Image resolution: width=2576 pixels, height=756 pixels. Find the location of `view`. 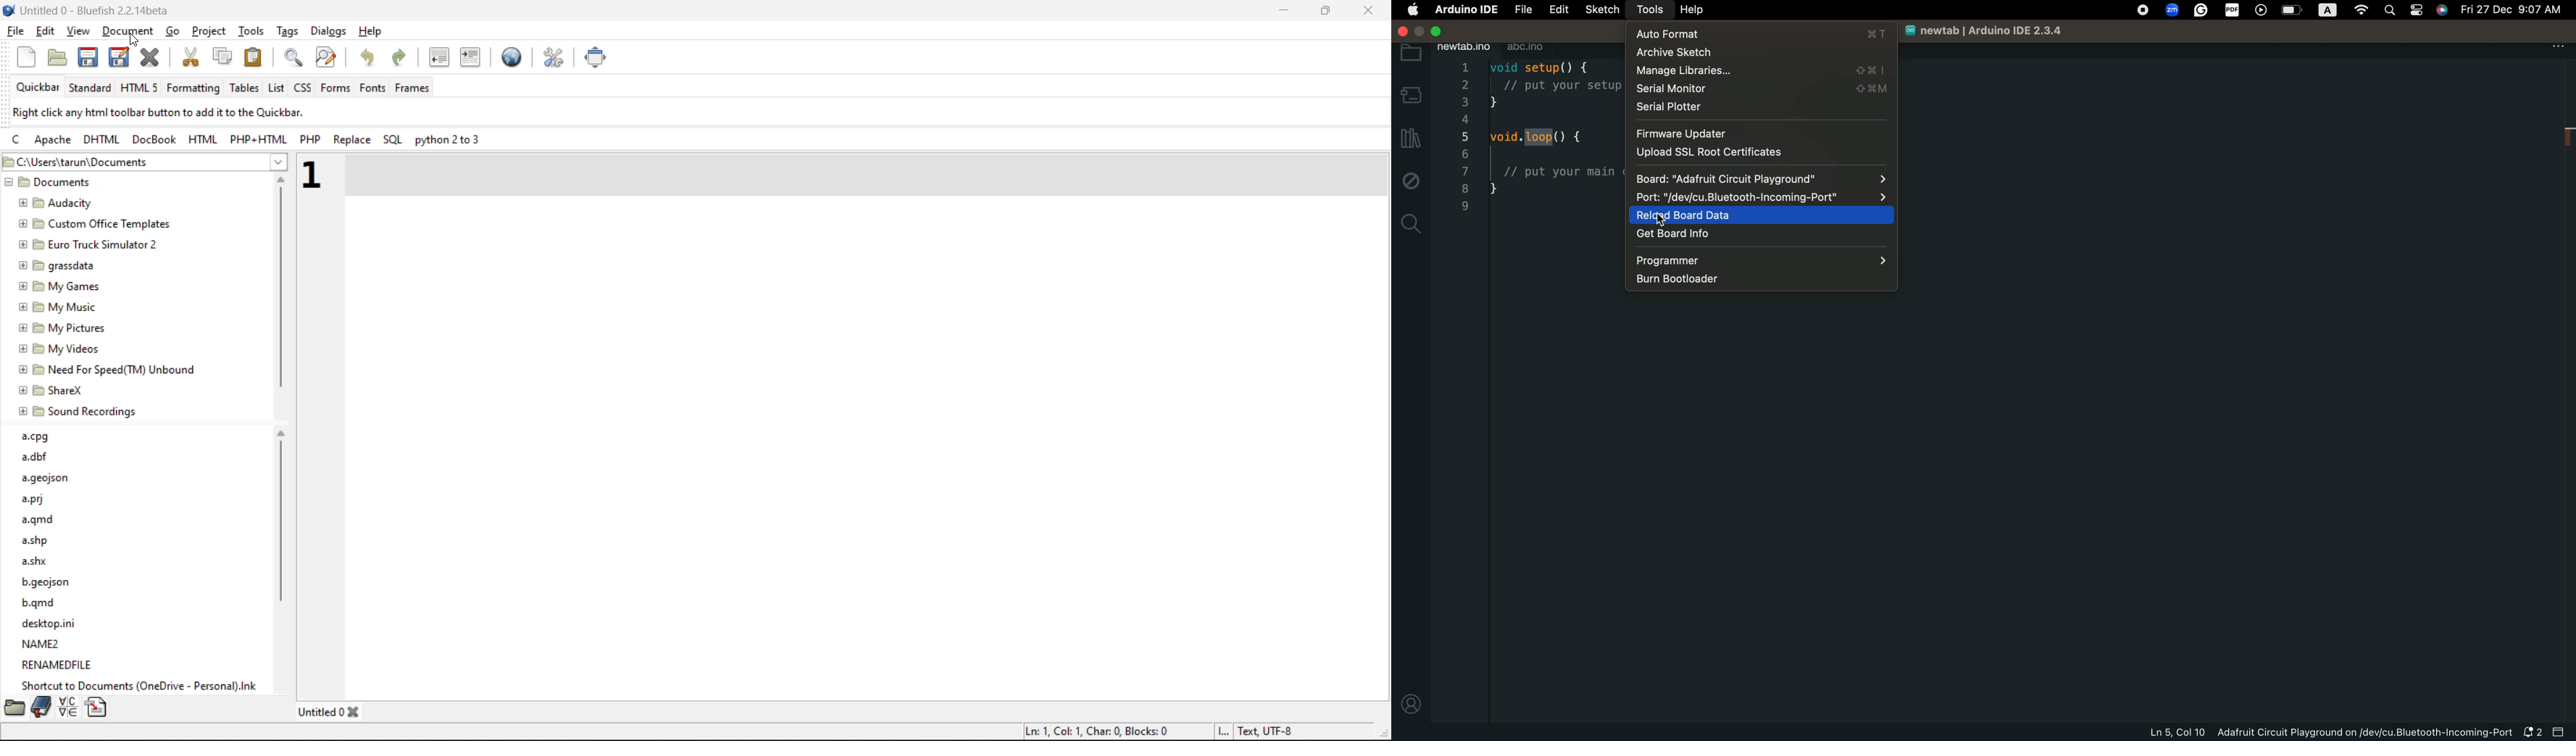

view is located at coordinates (78, 31).